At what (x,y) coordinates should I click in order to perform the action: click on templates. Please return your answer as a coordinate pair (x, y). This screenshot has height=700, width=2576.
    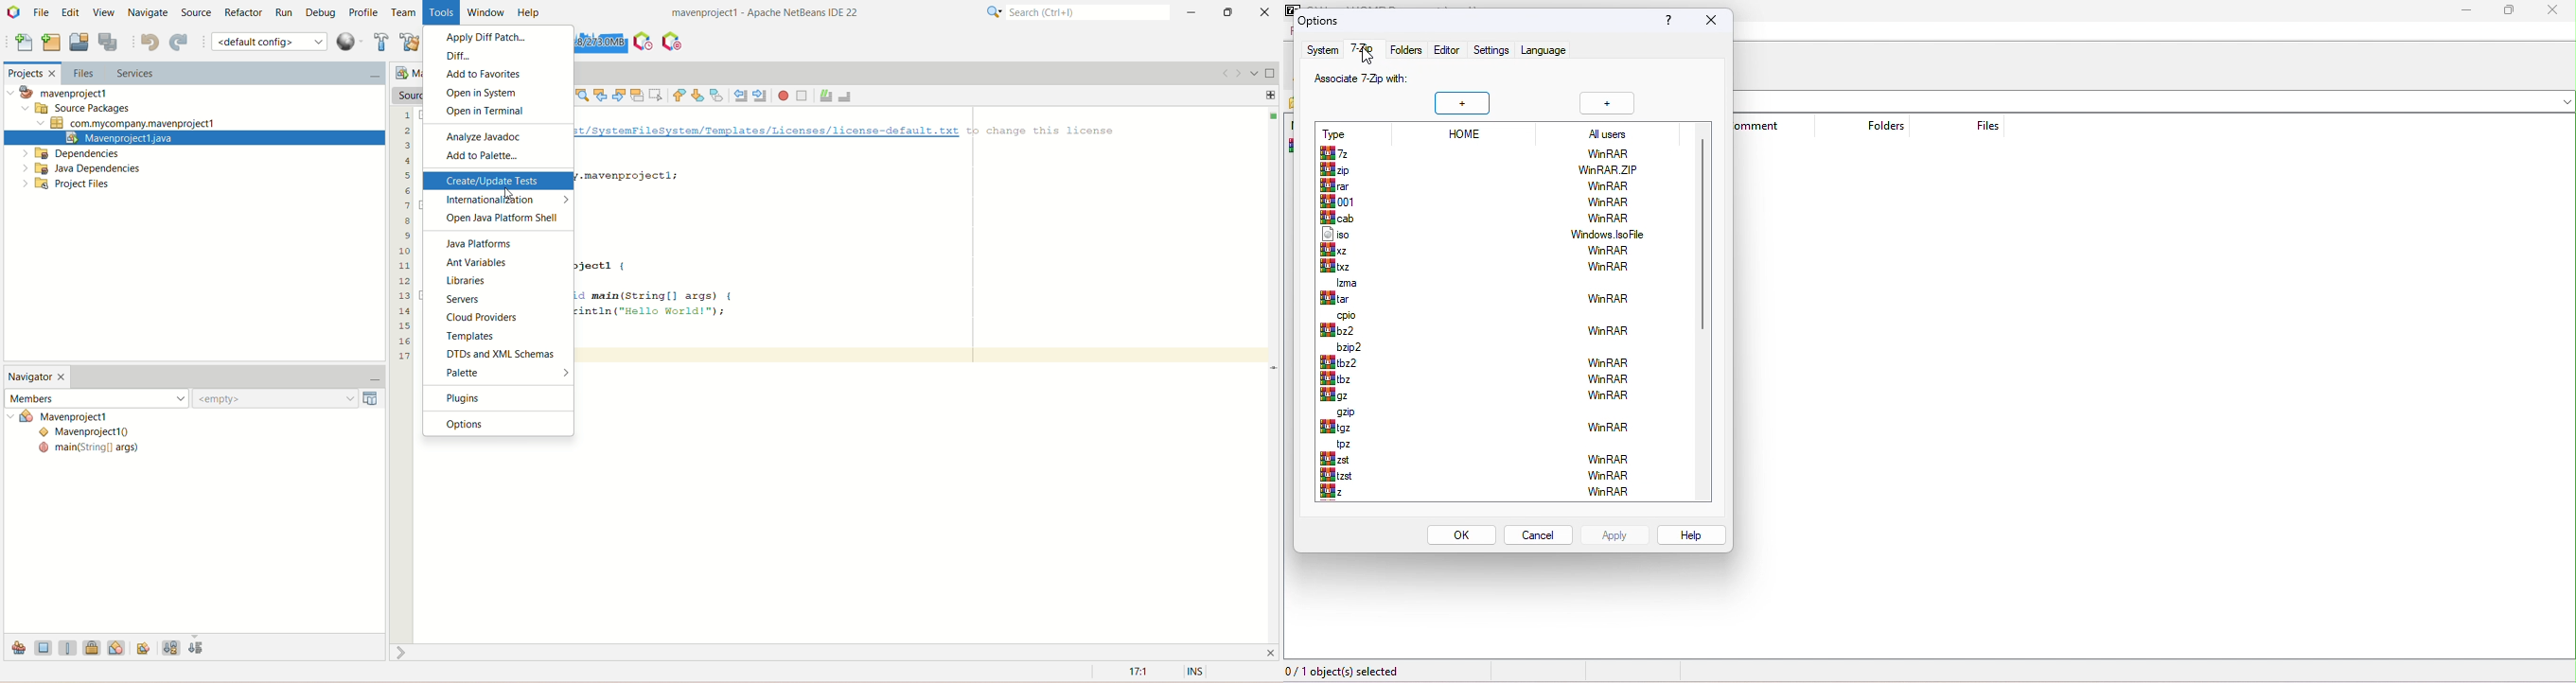
    Looking at the image, I should click on (499, 338).